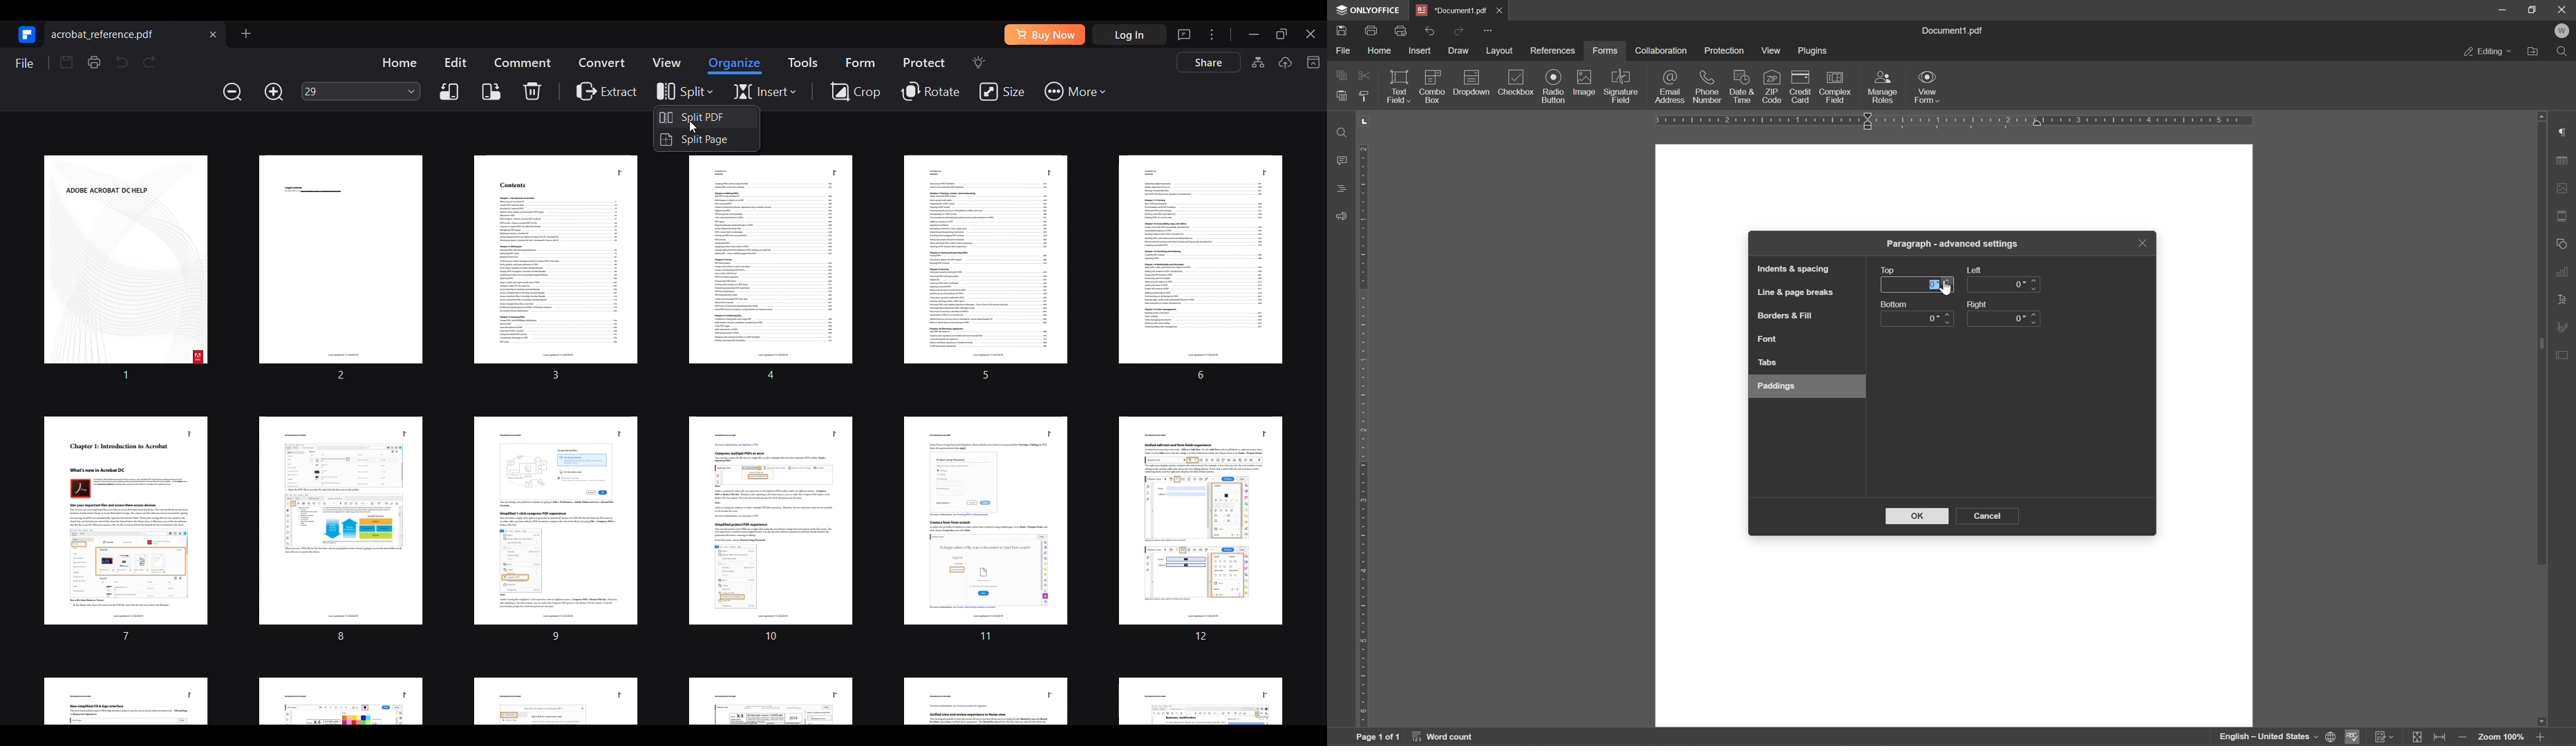  What do you see at coordinates (1976, 270) in the screenshot?
I see `left` at bounding box center [1976, 270].